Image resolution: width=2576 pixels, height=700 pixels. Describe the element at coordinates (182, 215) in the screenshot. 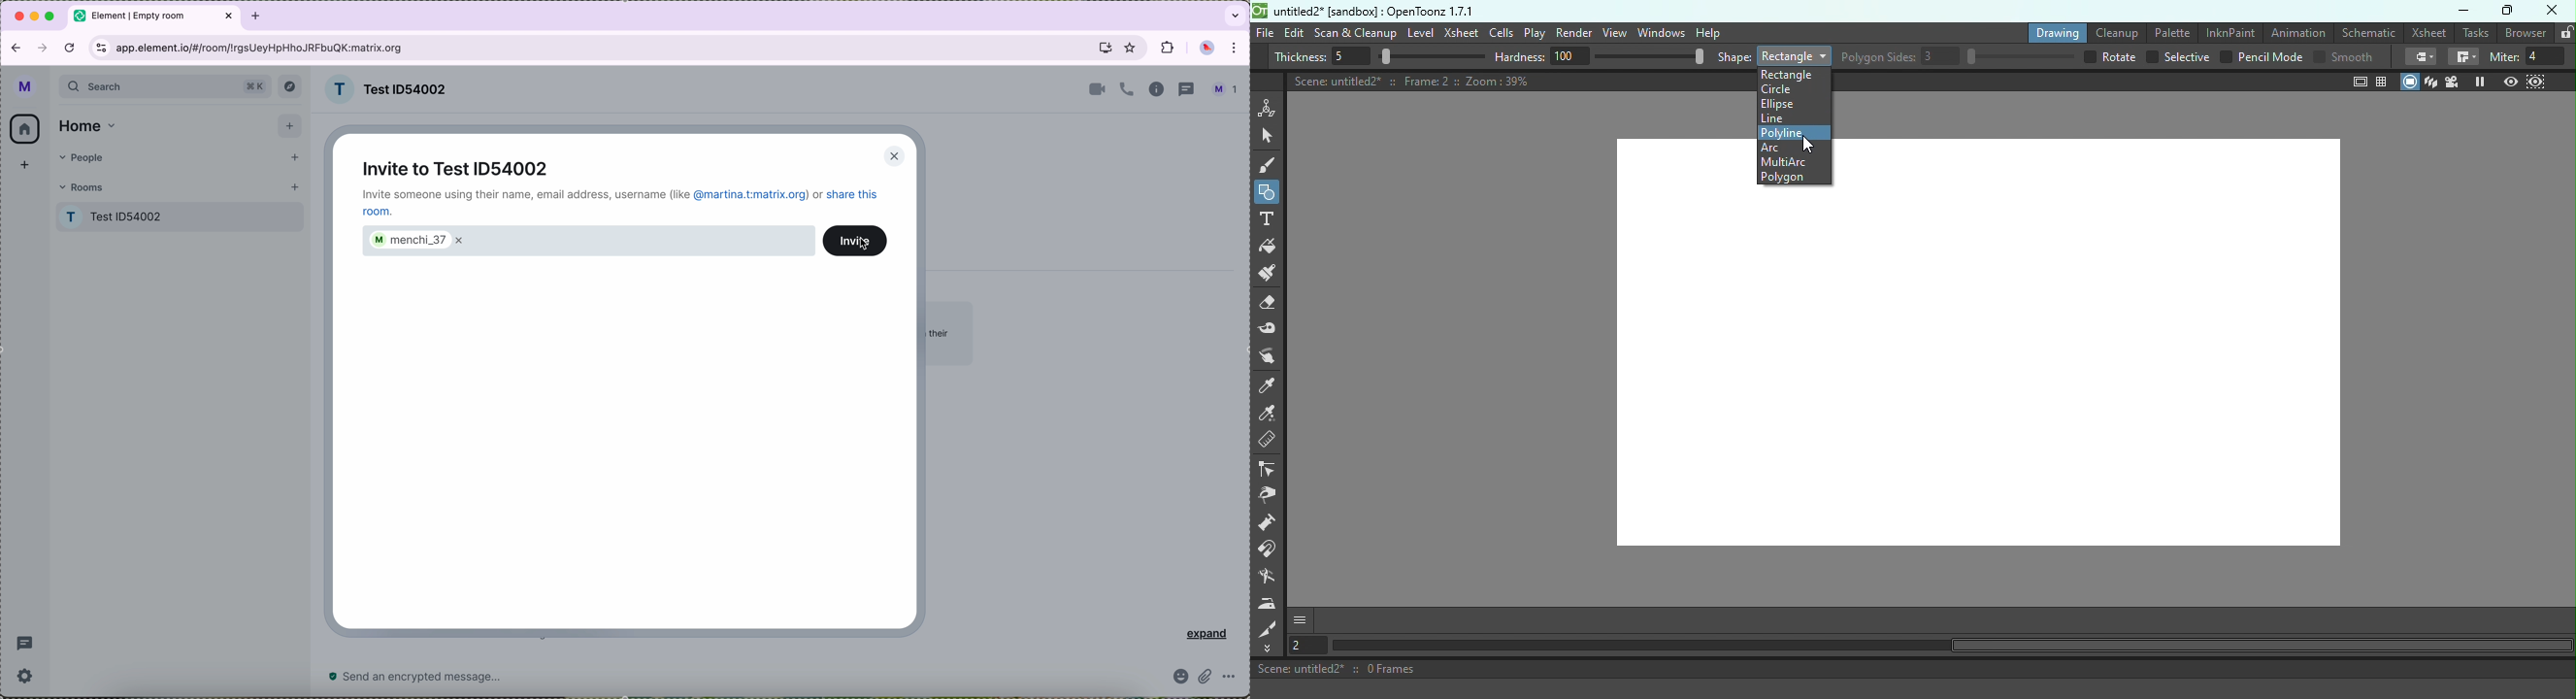

I see `Test room` at that location.